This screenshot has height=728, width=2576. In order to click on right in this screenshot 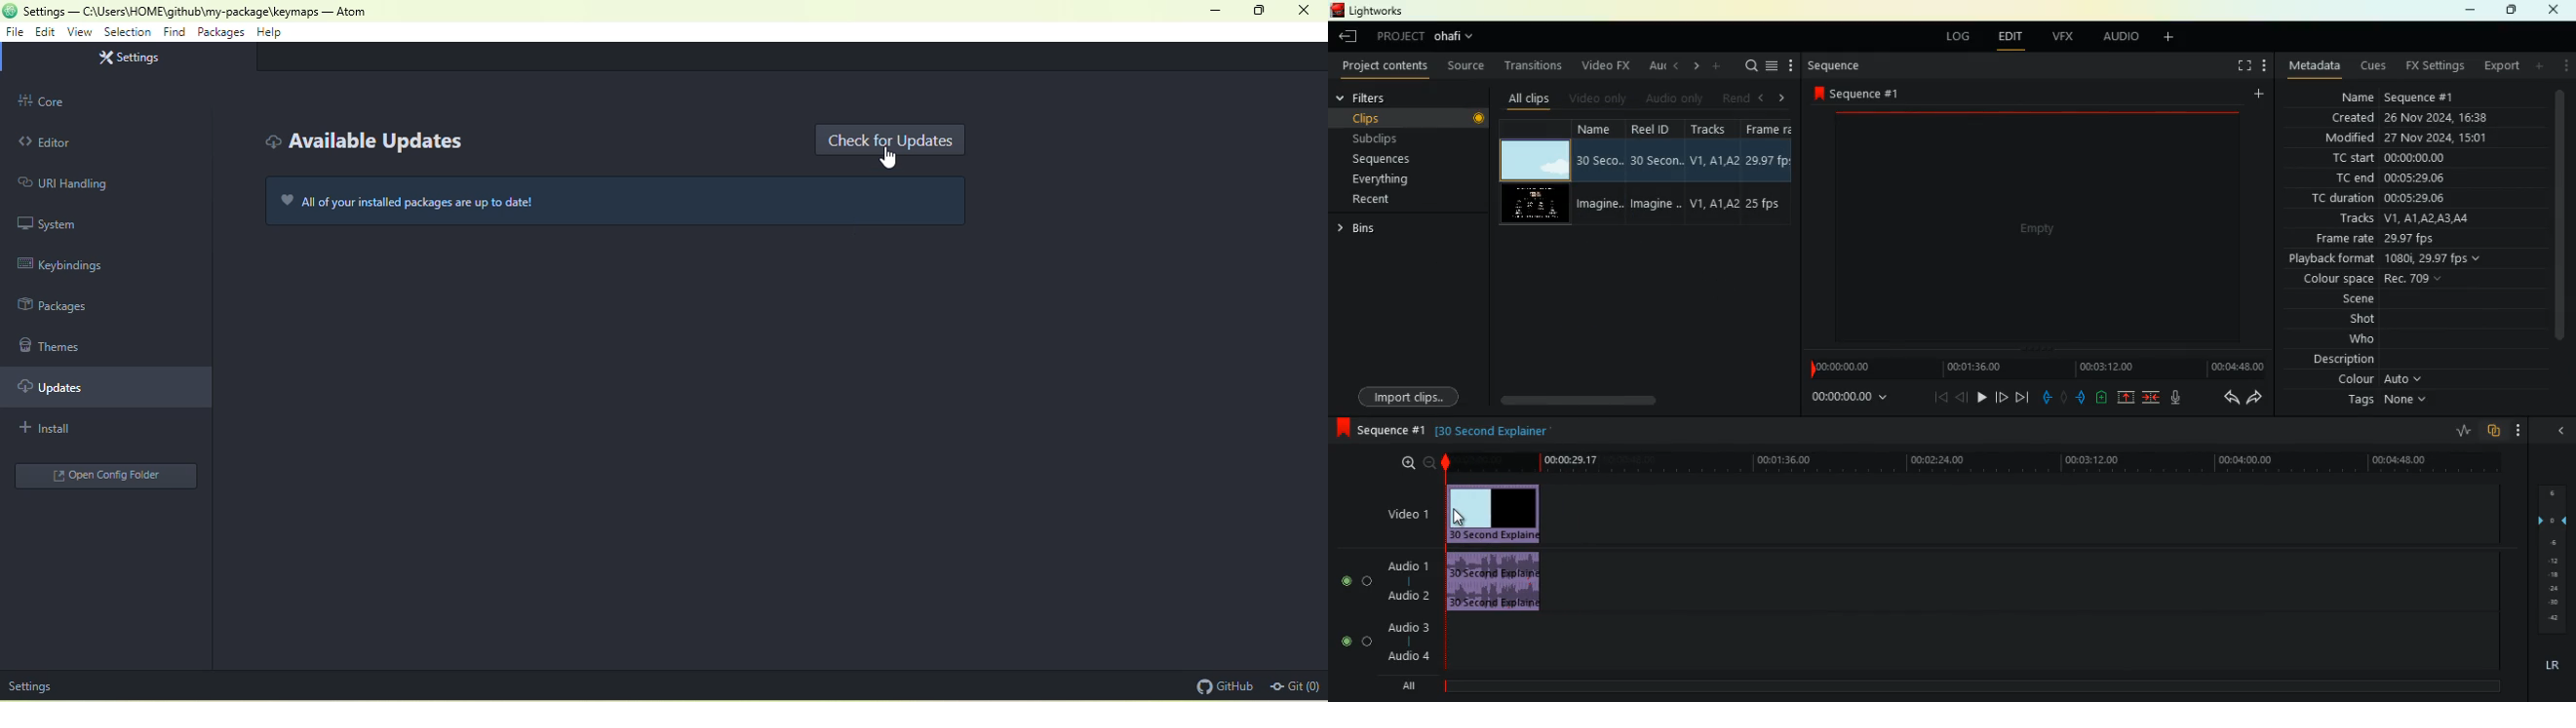, I will do `click(1784, 98)`.